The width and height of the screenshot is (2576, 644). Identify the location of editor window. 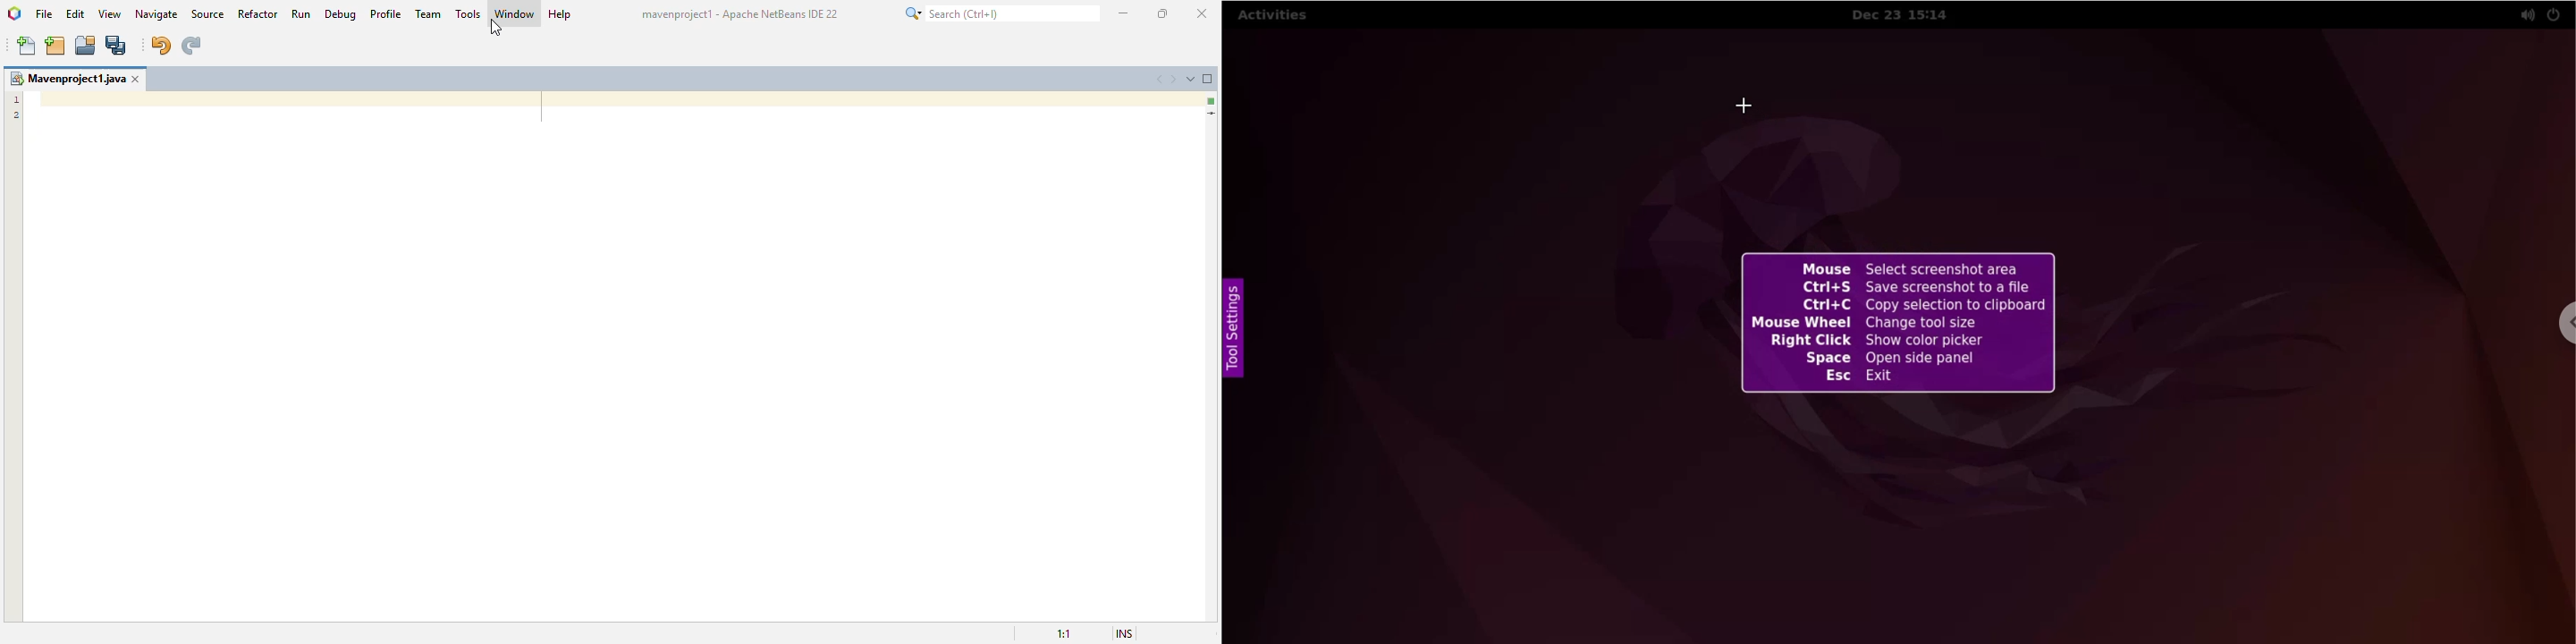
(615, 355).